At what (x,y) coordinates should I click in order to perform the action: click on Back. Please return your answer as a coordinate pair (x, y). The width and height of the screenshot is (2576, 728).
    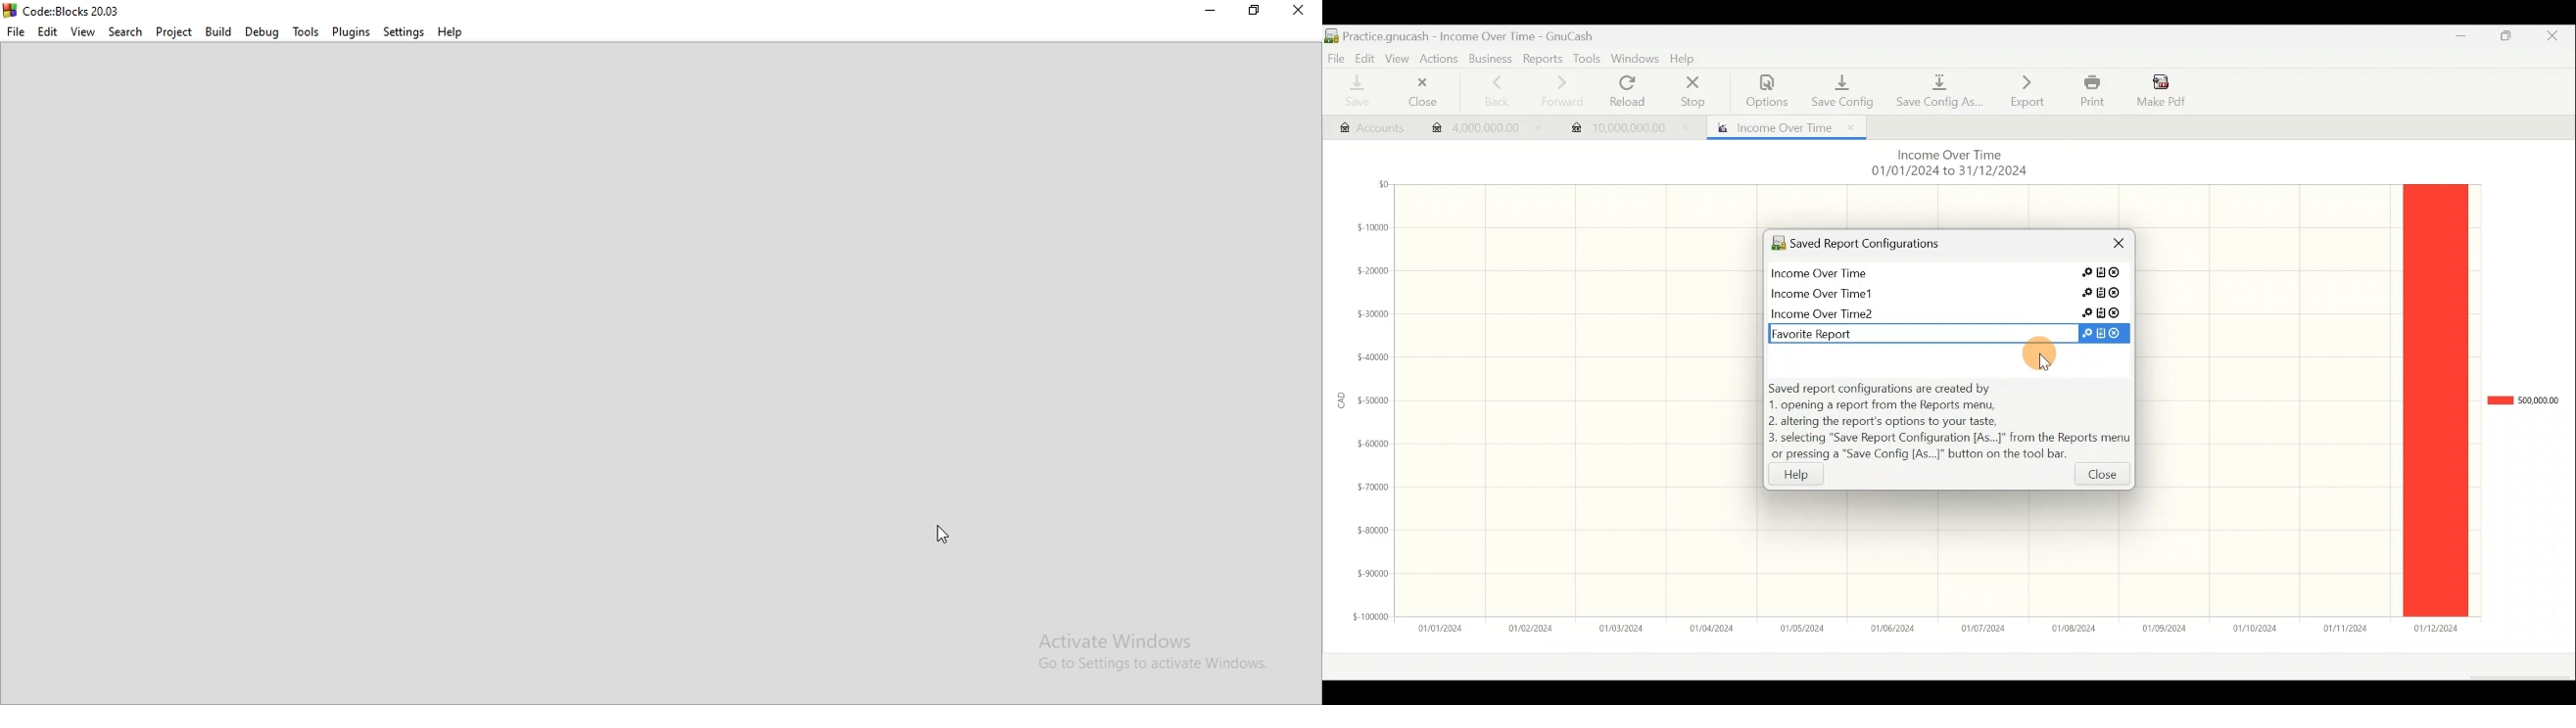
    Looking at the image, I should click on (1491, 91).